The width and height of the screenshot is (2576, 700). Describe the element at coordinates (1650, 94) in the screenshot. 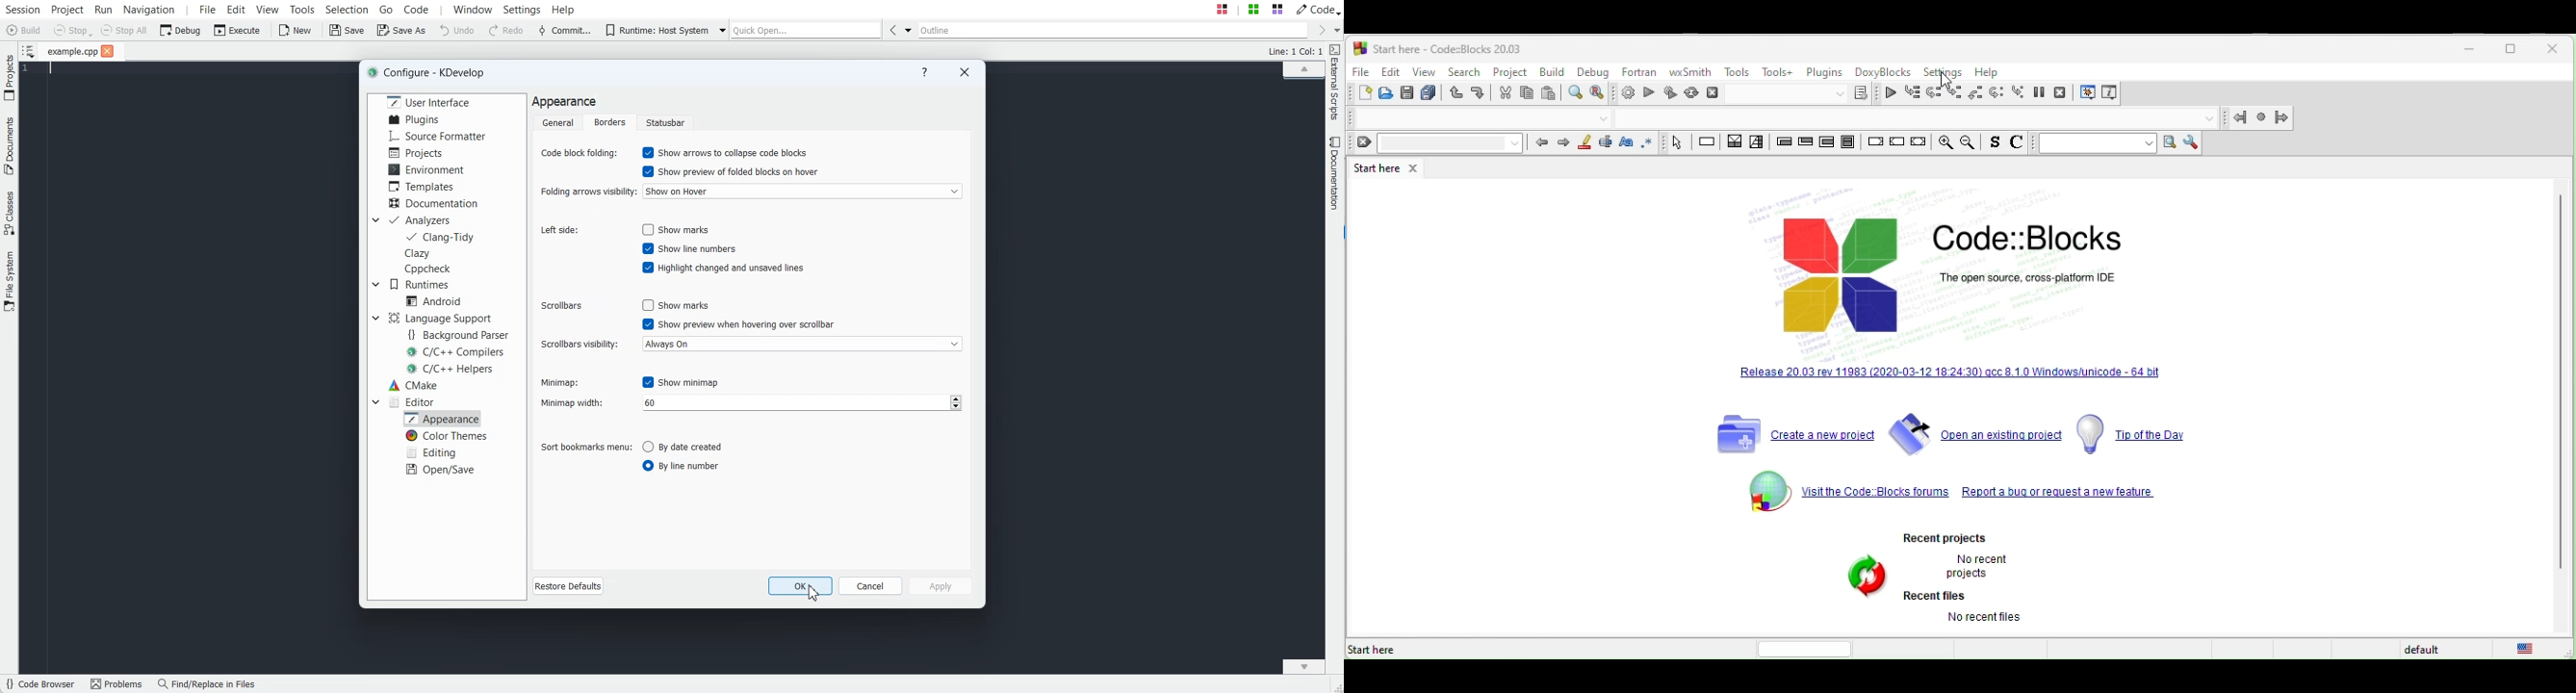

I see `run` at that location.